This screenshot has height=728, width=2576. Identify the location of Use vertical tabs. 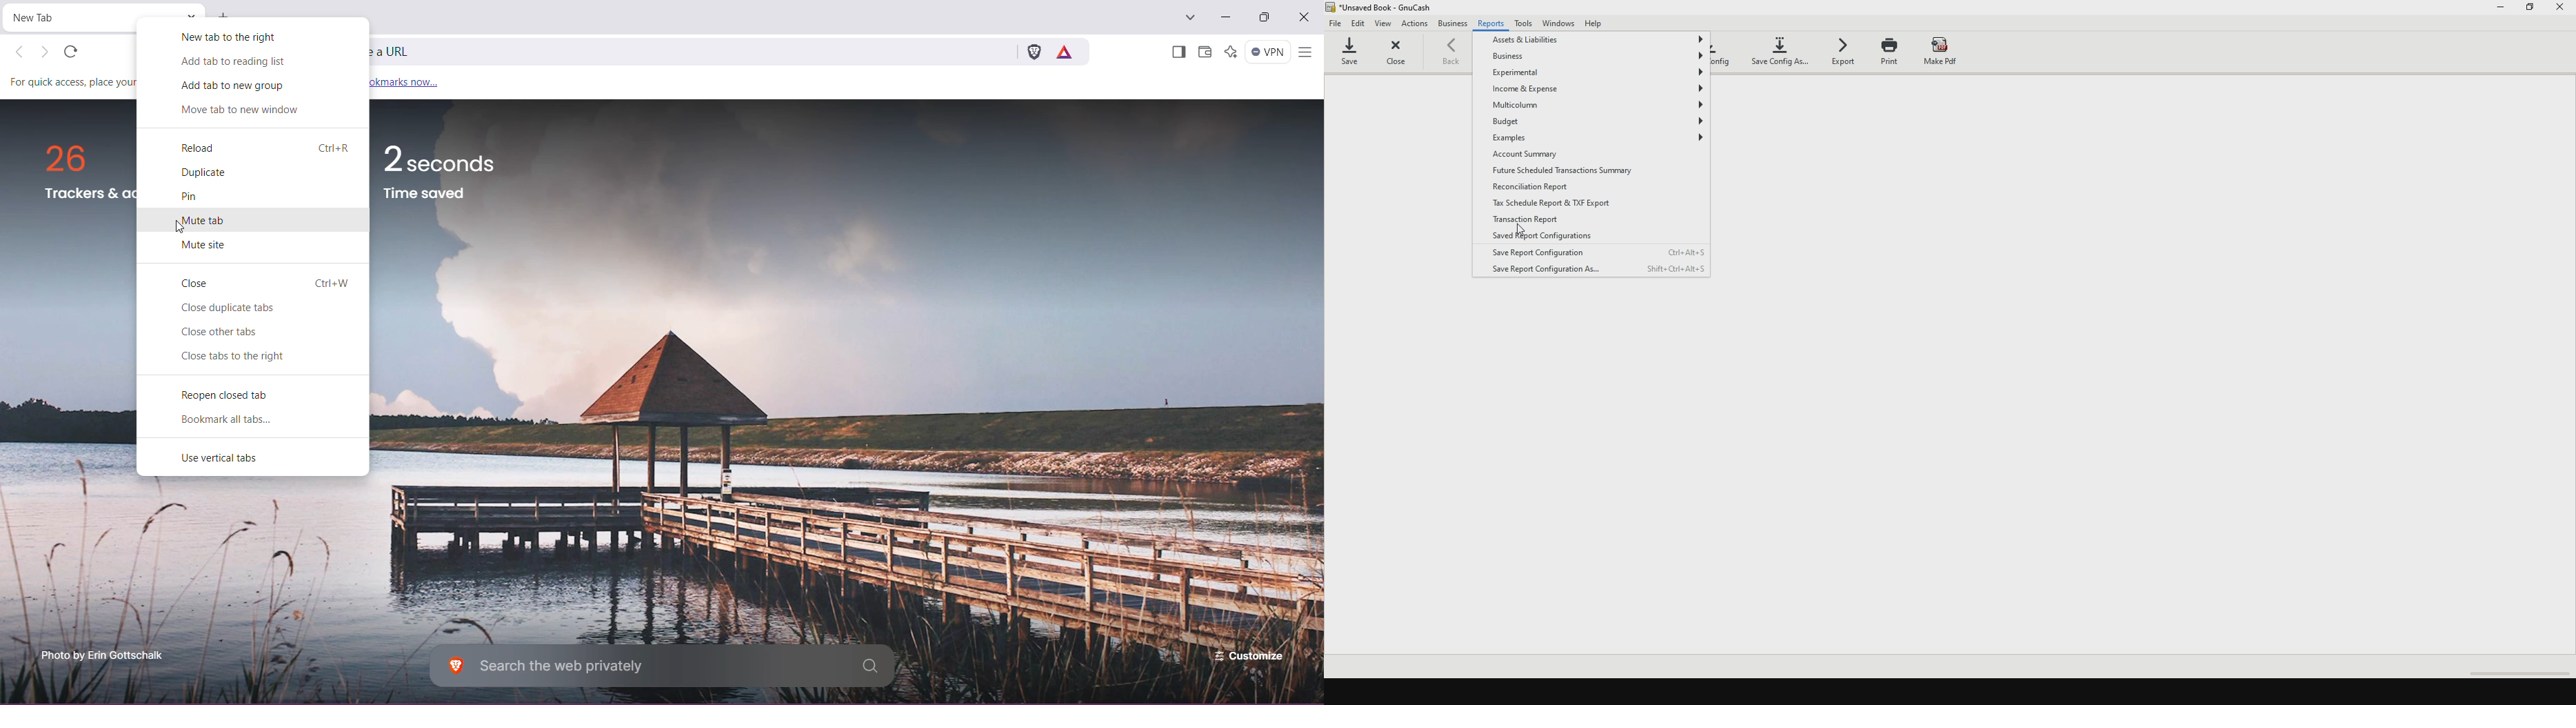
(228, 458).